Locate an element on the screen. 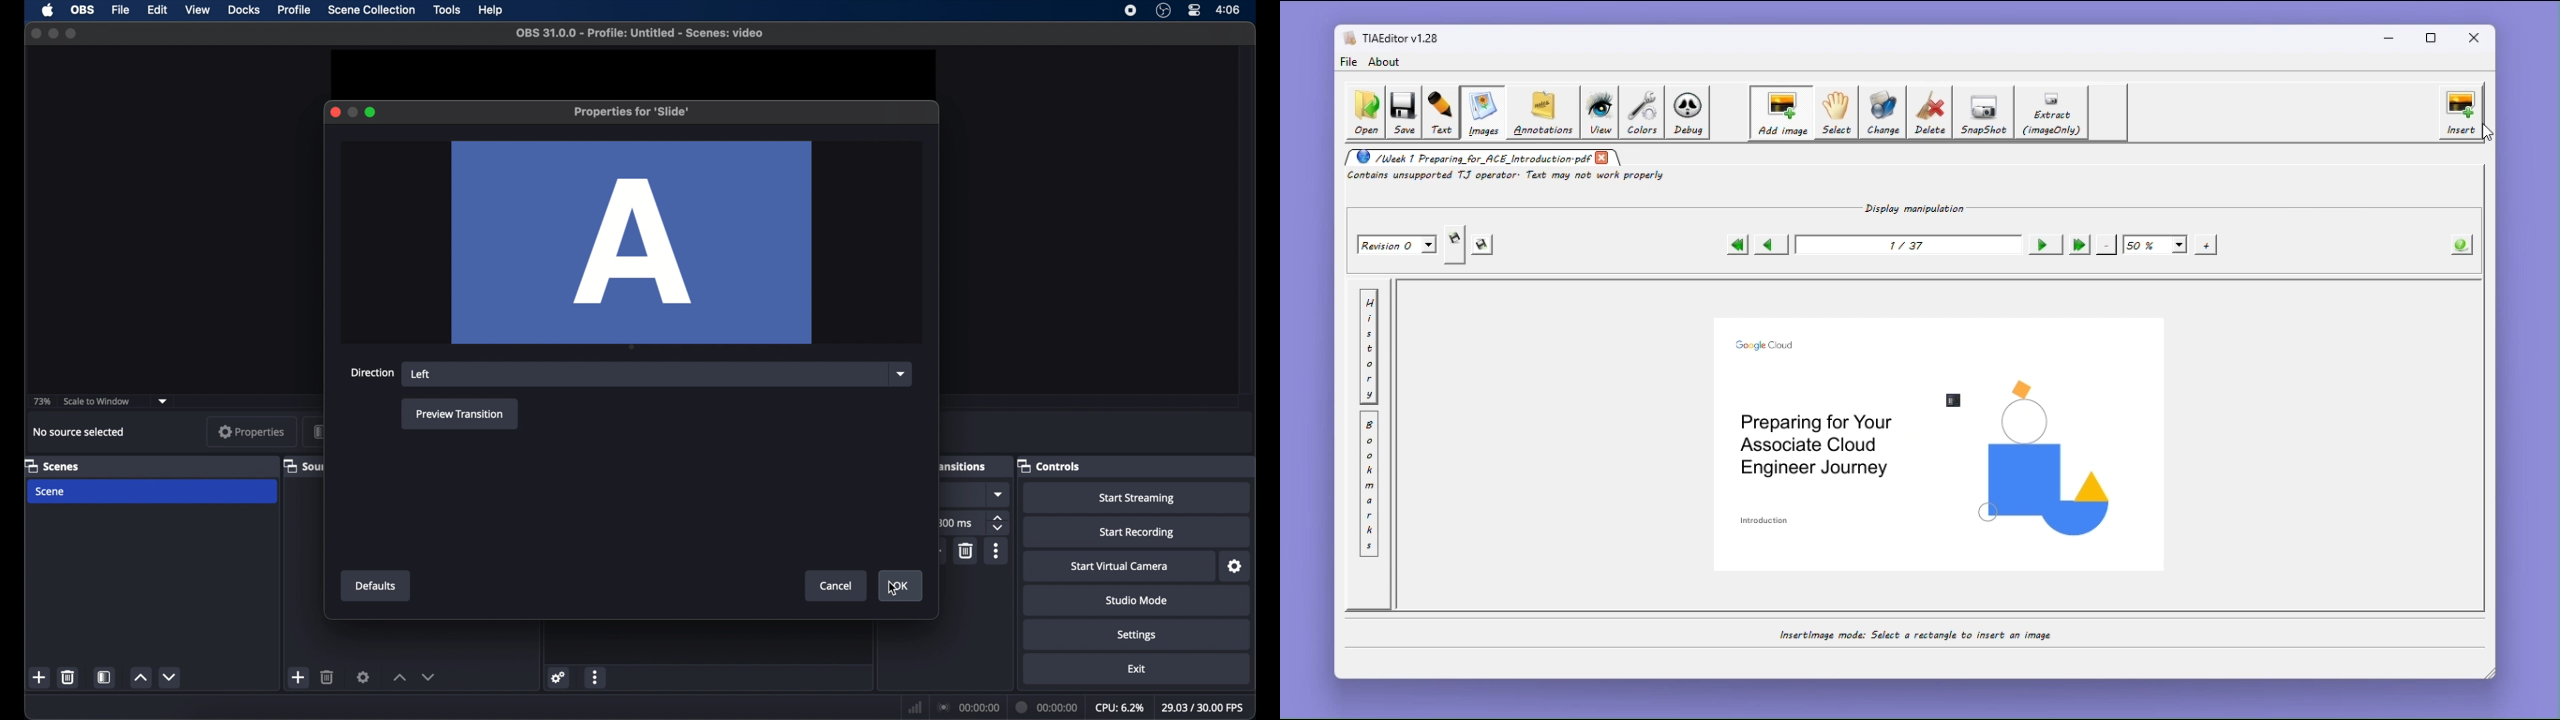 The image size is (2576, 728). delete is located at coordinates (967, 551).